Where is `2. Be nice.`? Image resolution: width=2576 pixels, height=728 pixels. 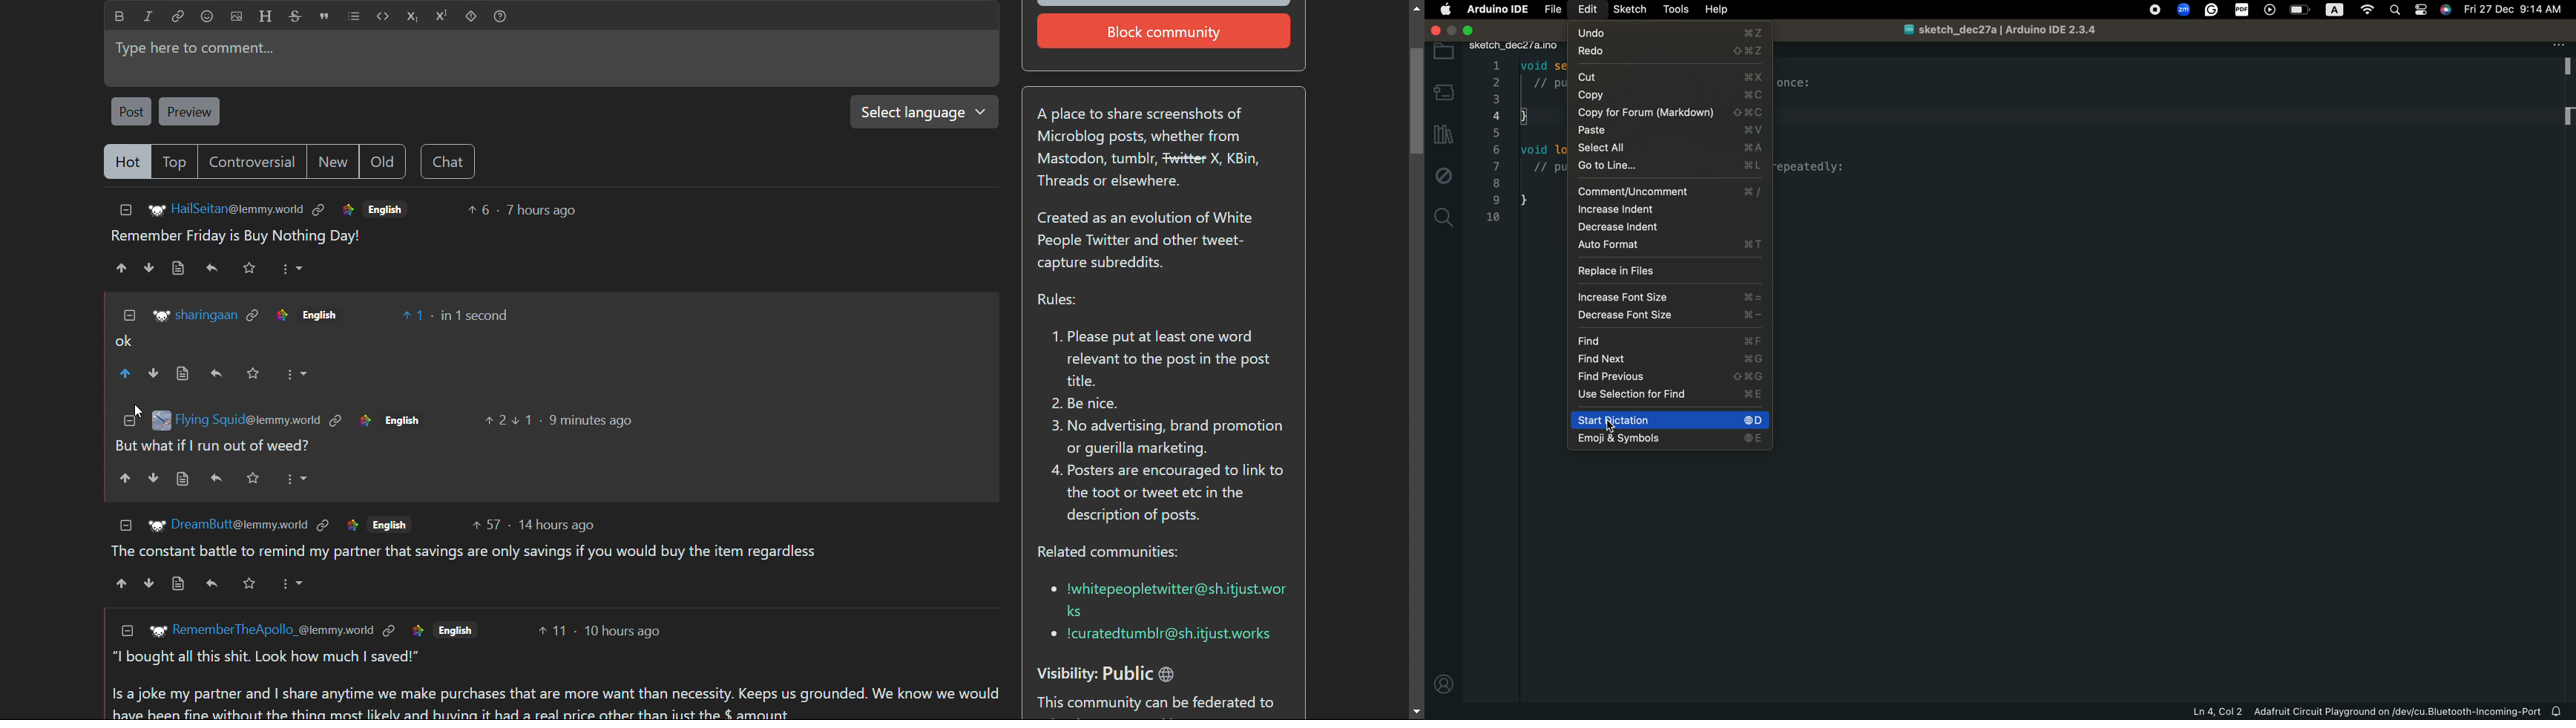
2. Be nice. is located at coordinates (1094, 405).